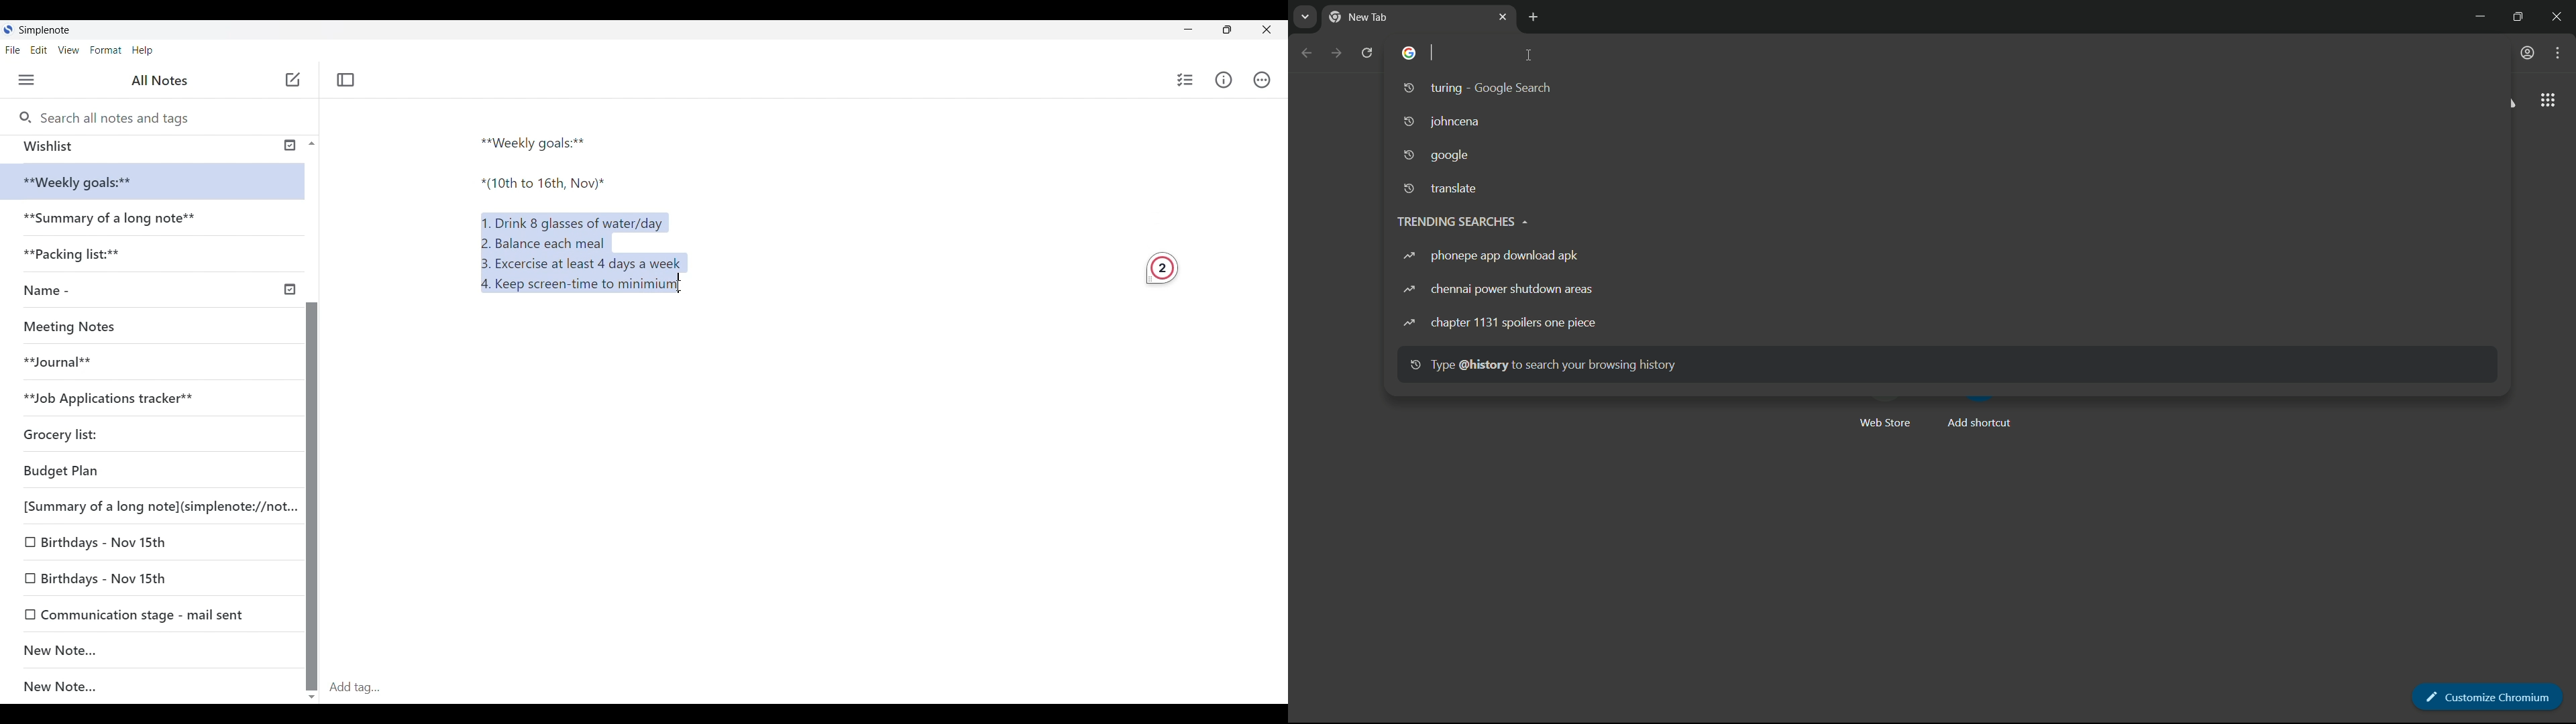 The height and width of the screenshot is (728, 2576). Describe the element at coordinates (539, 141) in the screenshot. I see `**Weekly goals:**` at that location.